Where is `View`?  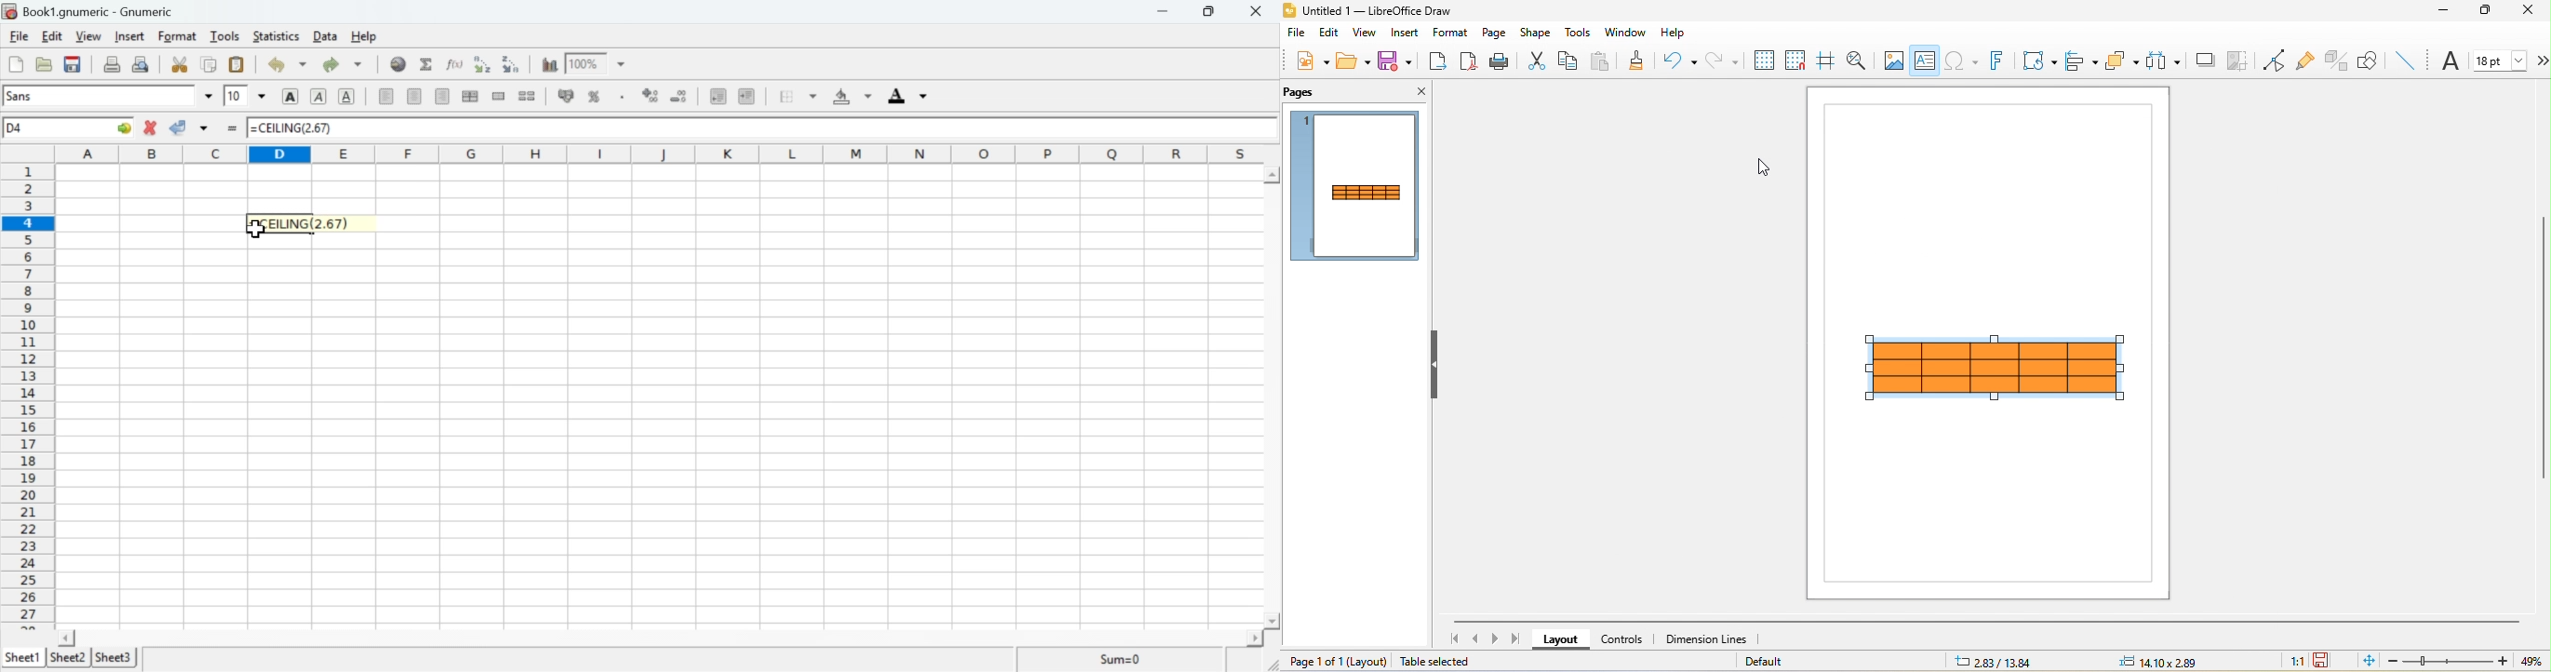
View is located at coordinates (87, 37).